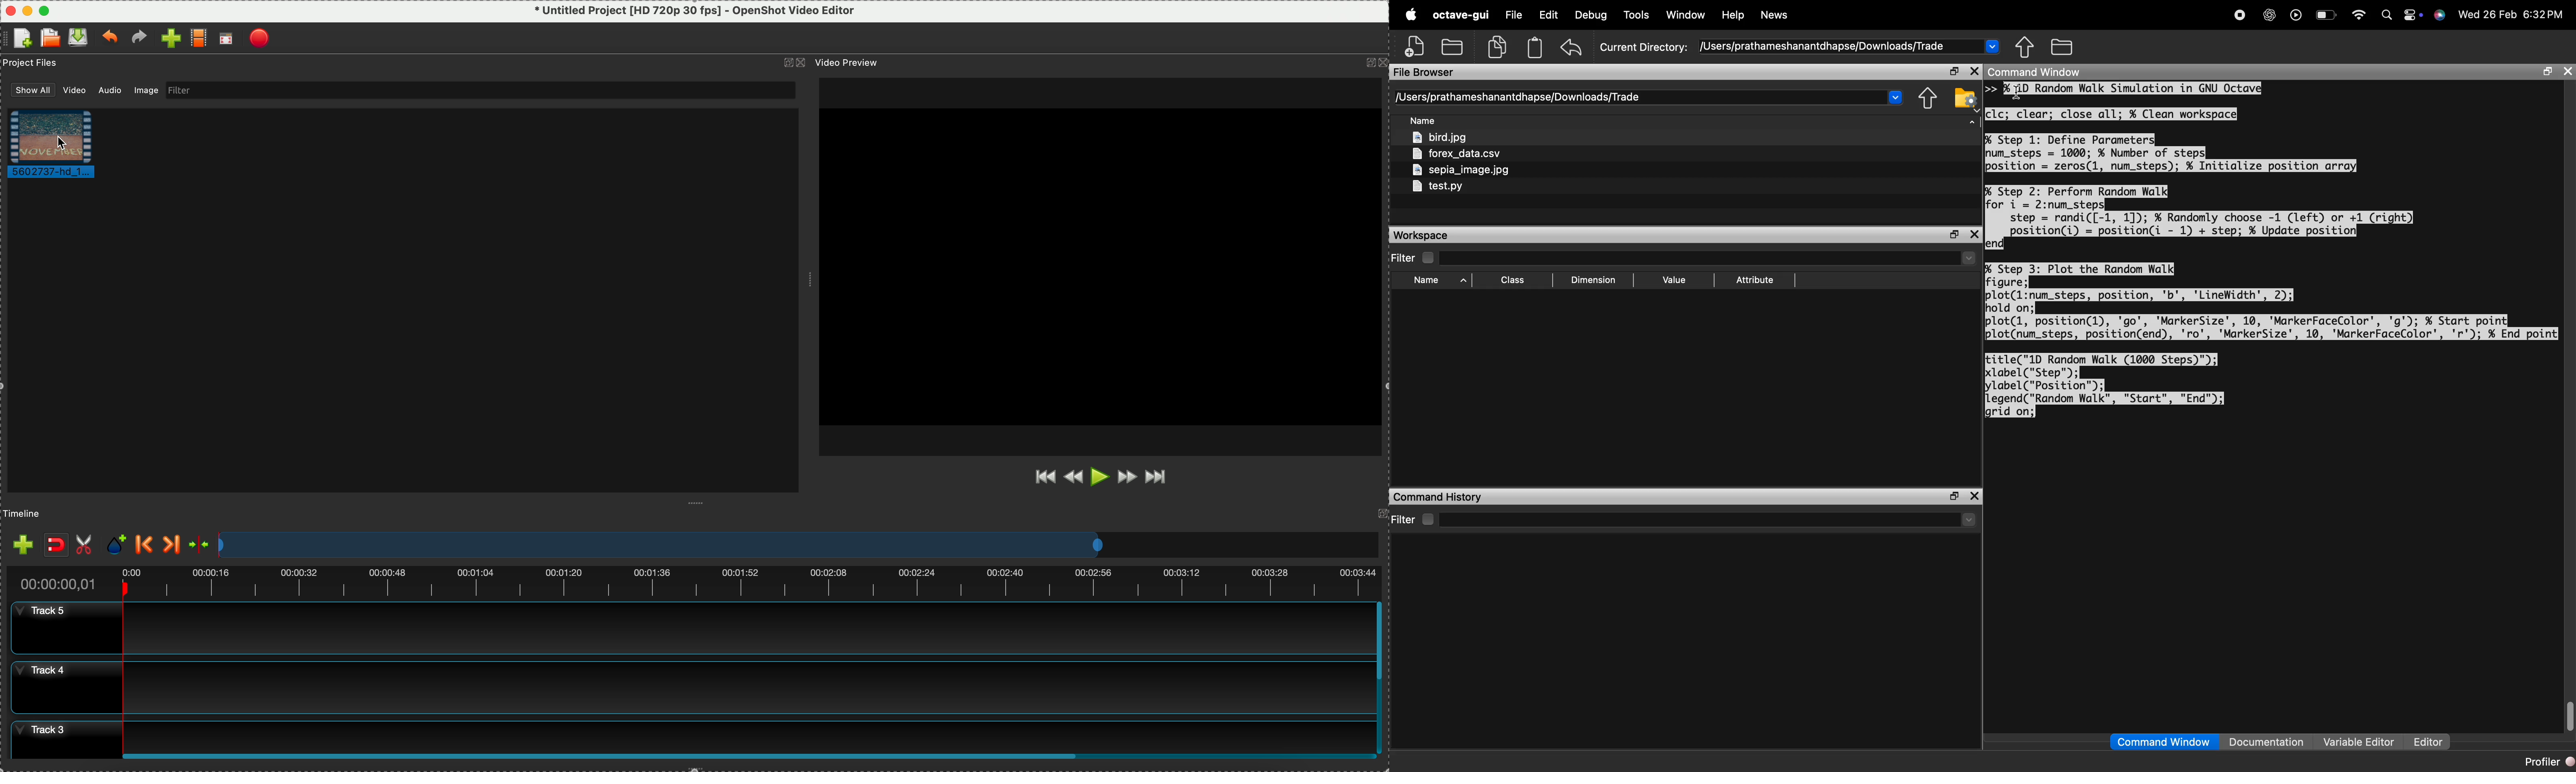 This screenshot has width=2576, height=784. I want to click on support, so click(2441, 15).